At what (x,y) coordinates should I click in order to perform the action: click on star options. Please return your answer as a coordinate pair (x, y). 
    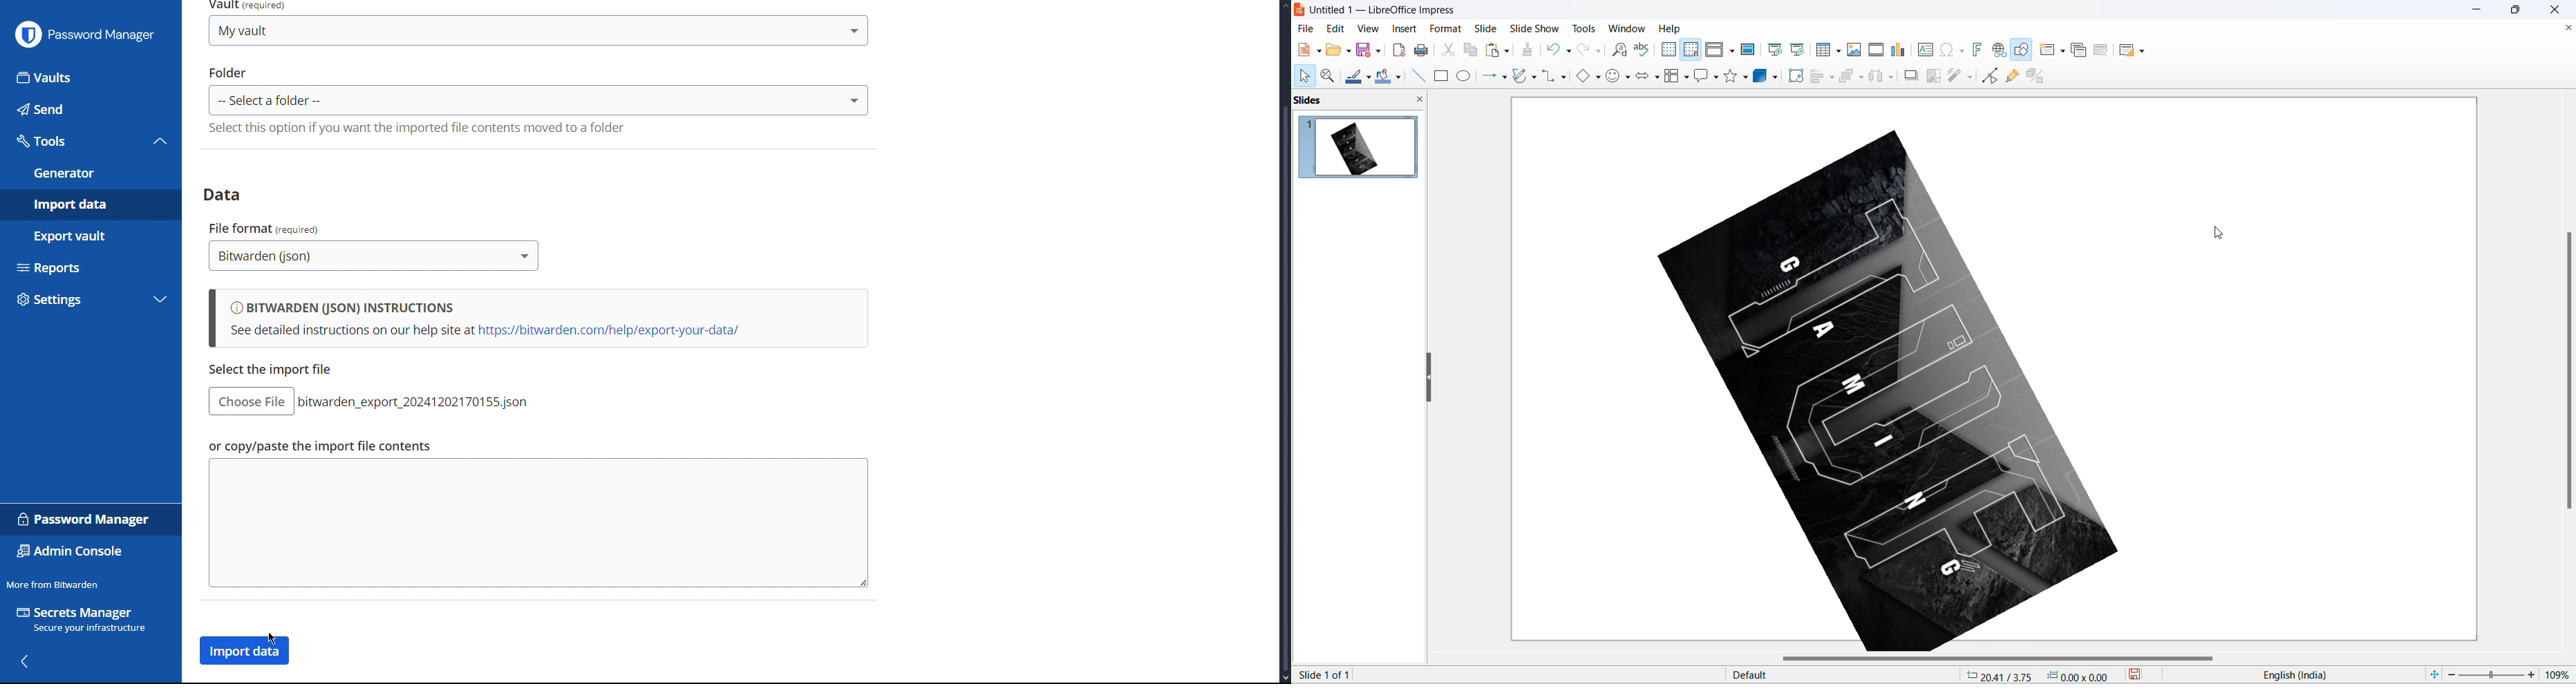
    Looking at the image, I should click on (1747, 77).